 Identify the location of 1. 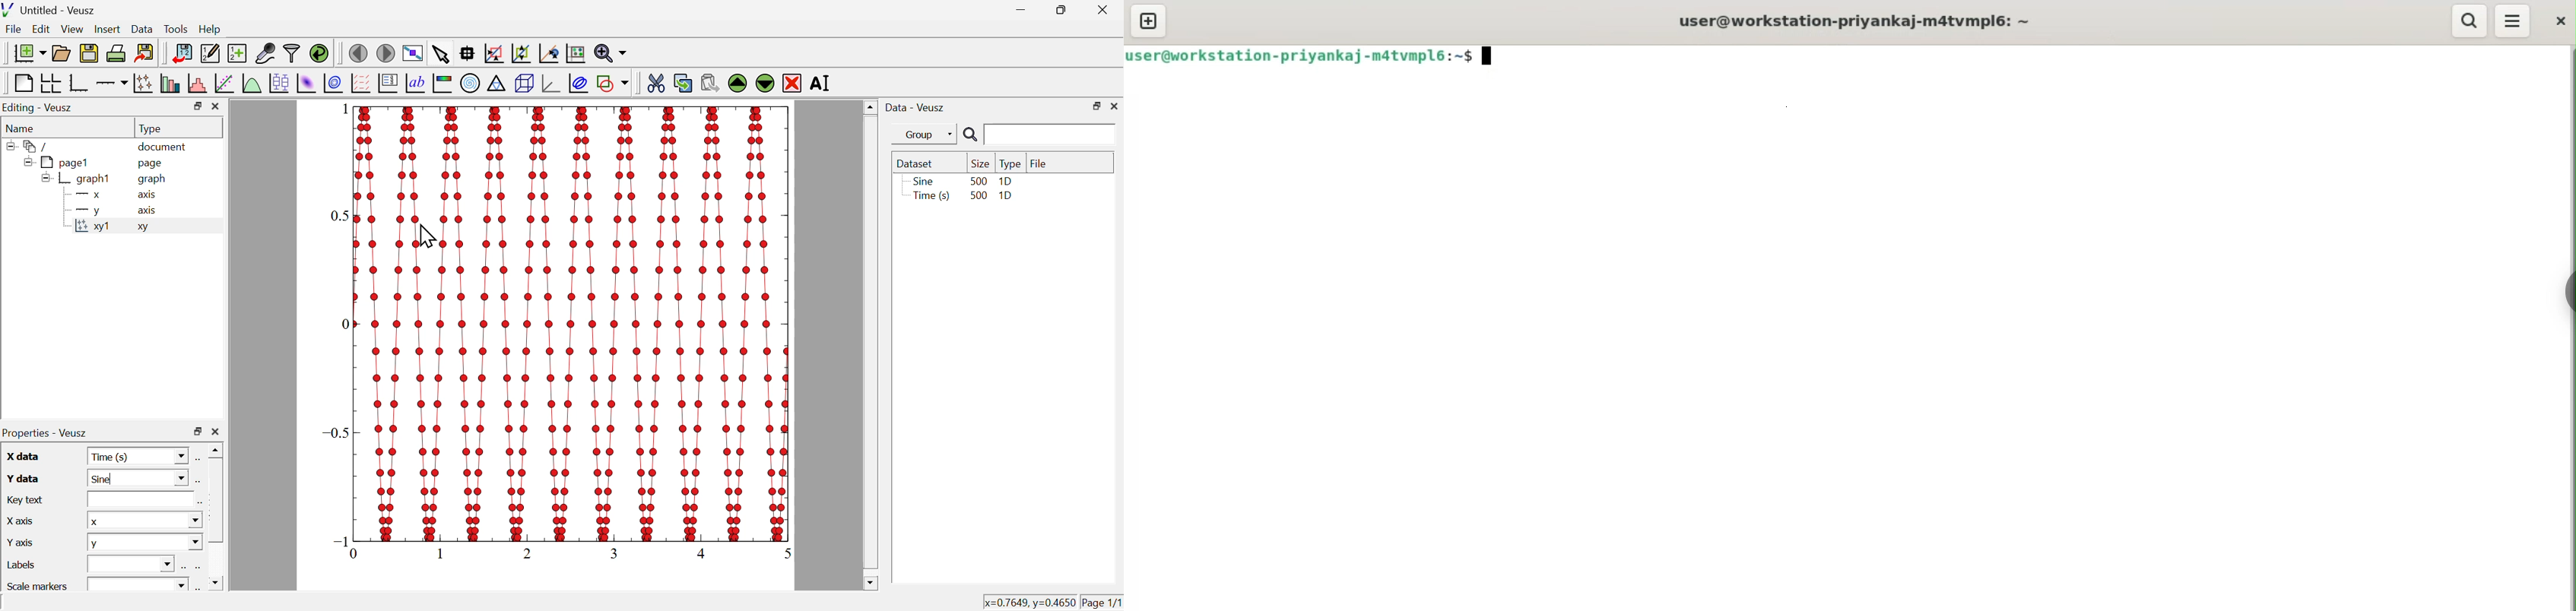
(443, 554).